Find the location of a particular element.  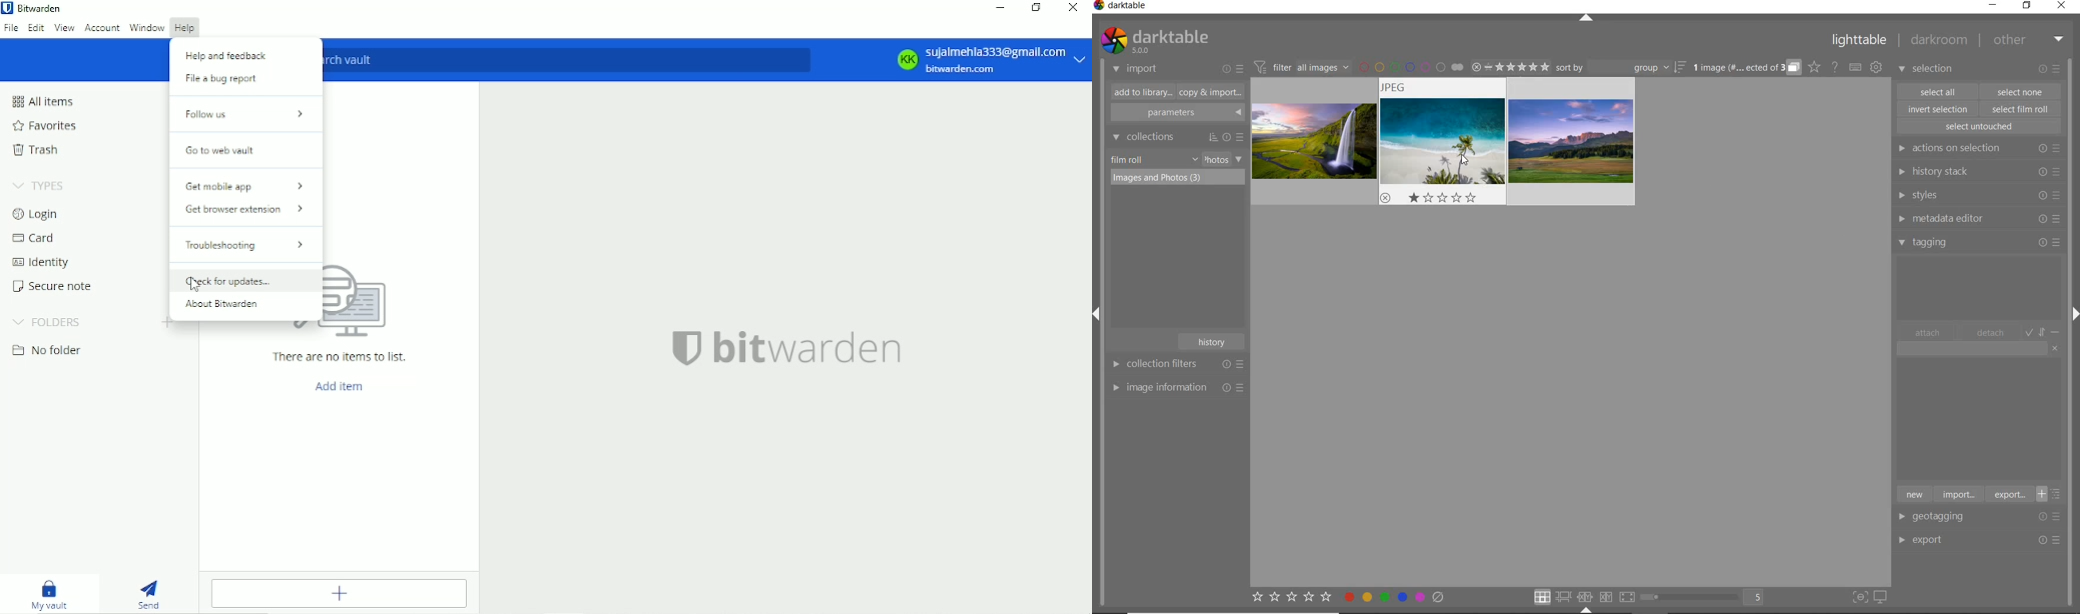

copy & import is located at coordinates (1208, 93).